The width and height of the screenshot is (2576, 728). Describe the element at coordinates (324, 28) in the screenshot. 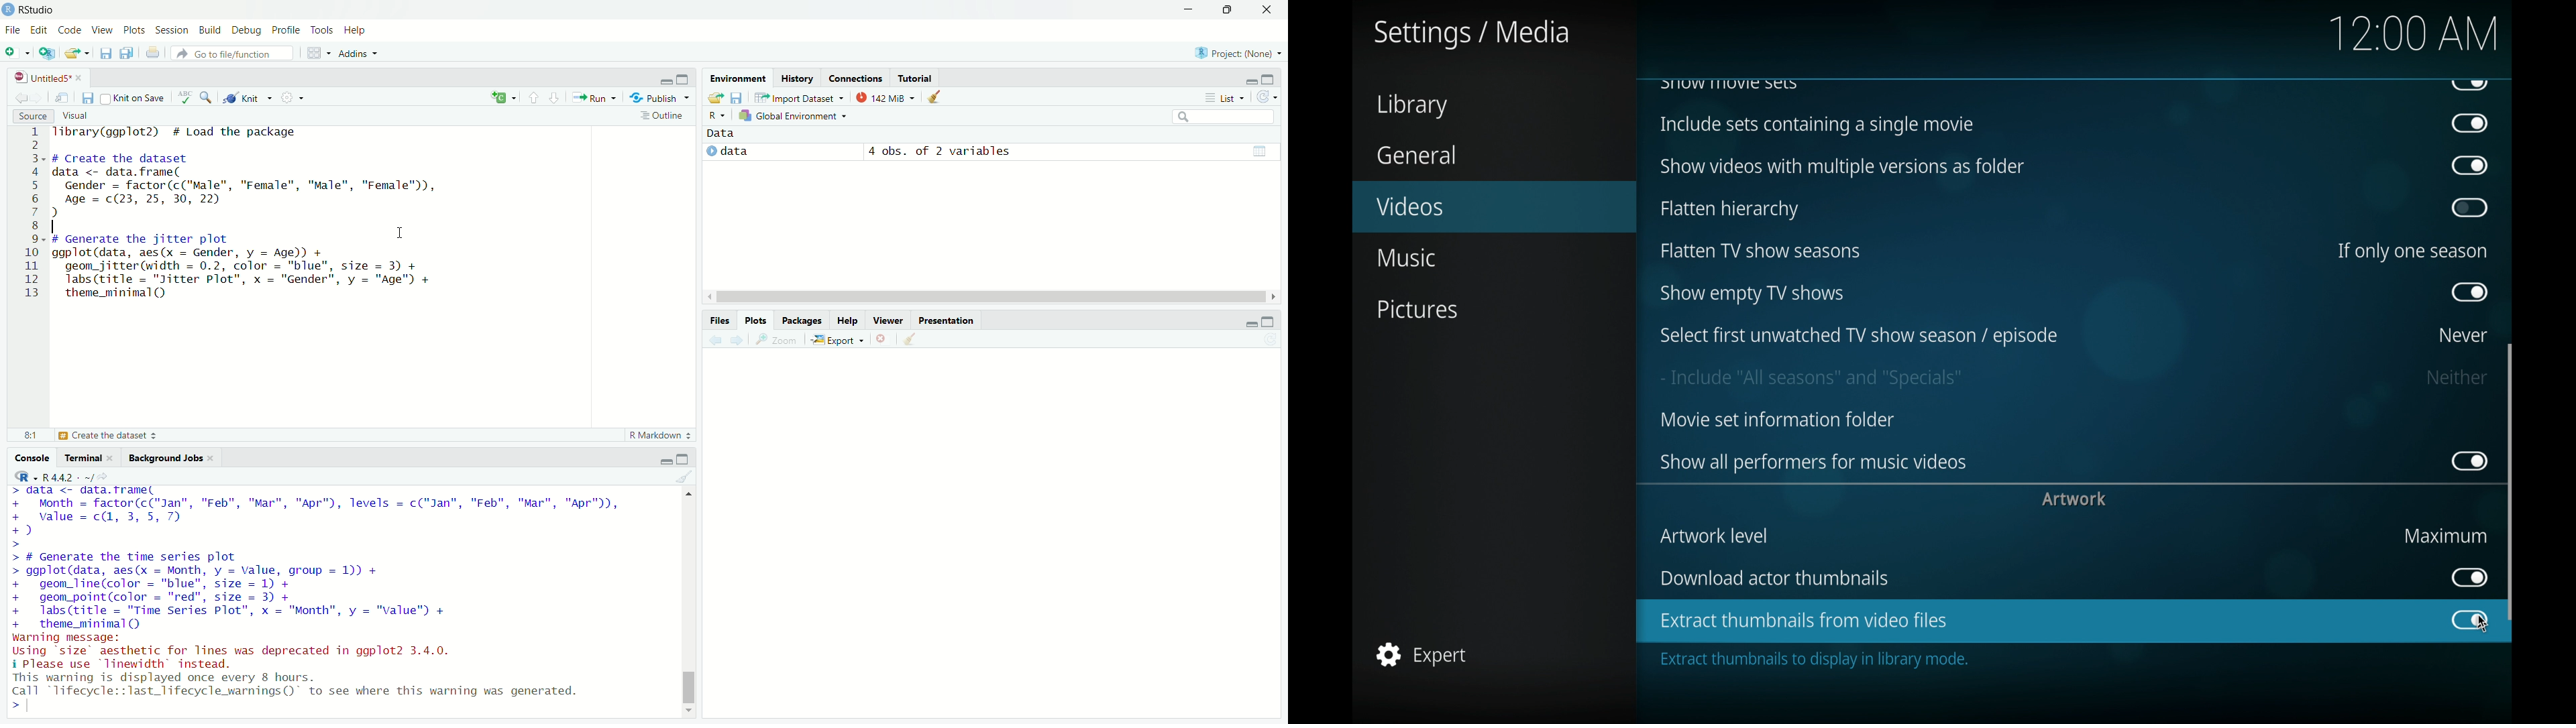

I see `tools` at that location.